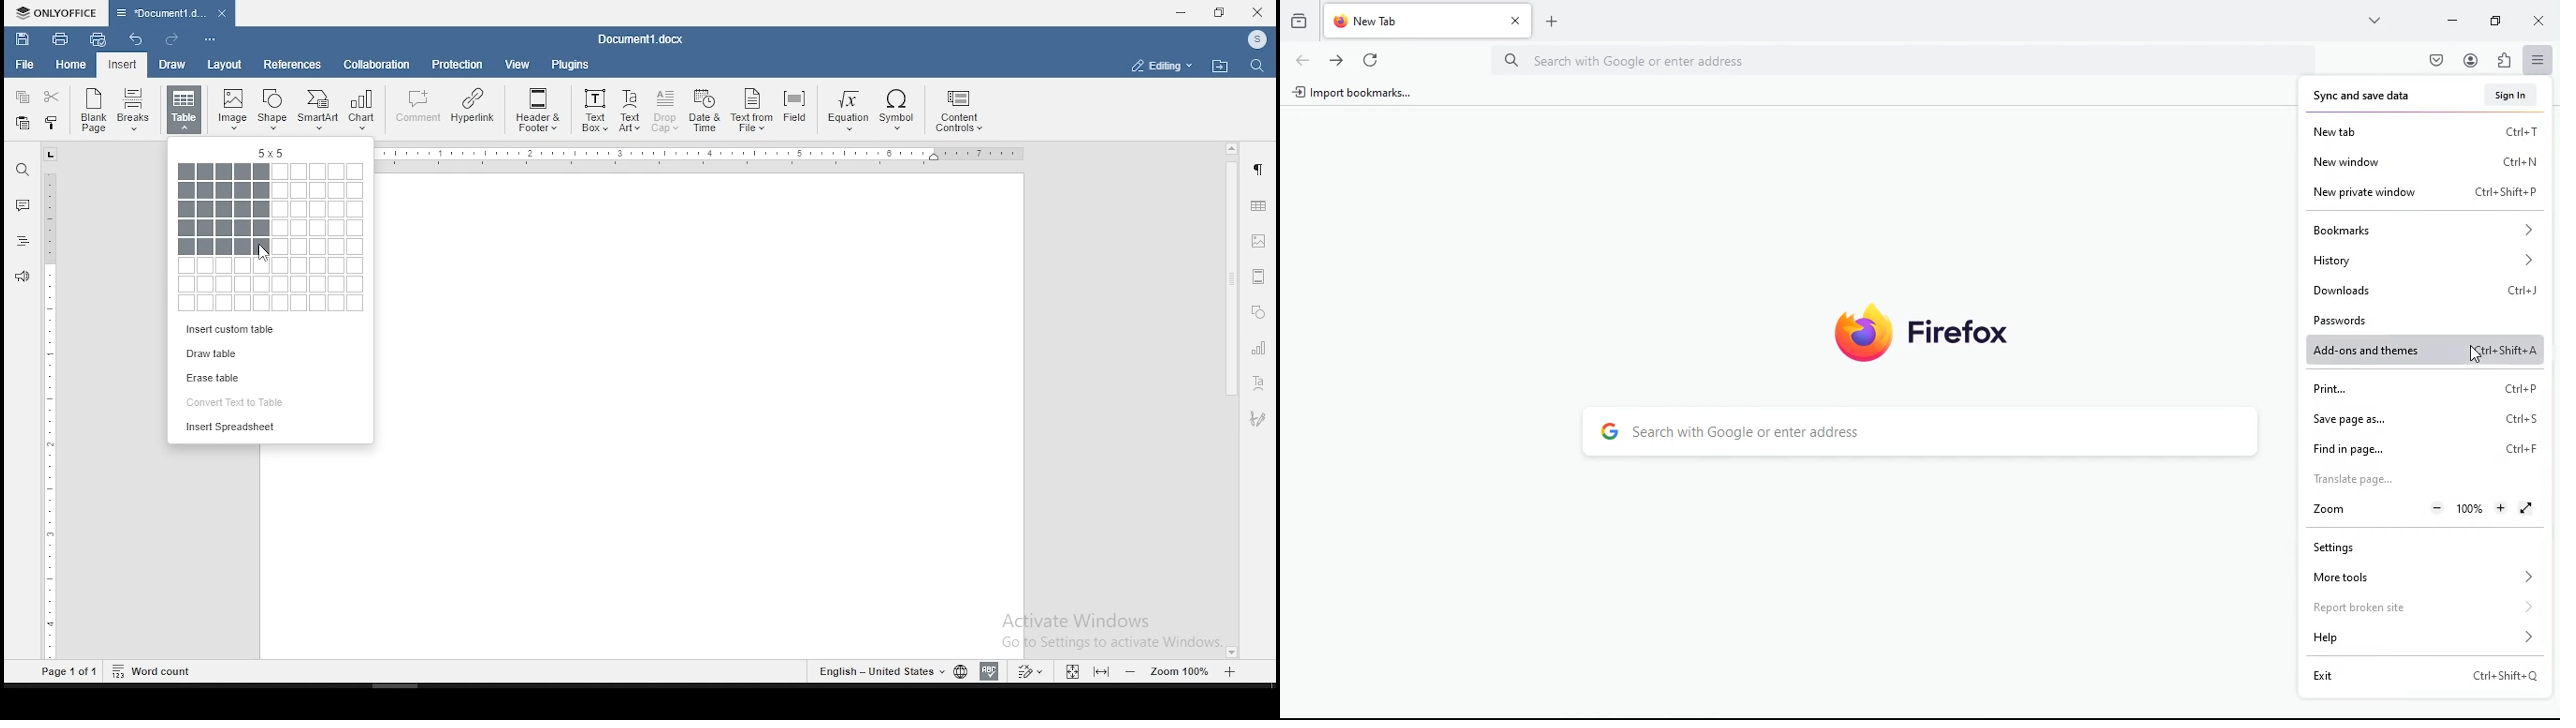 The height and width of the screenshot is (728, 2576). I want to click on fit to window, so click(1071, 671).